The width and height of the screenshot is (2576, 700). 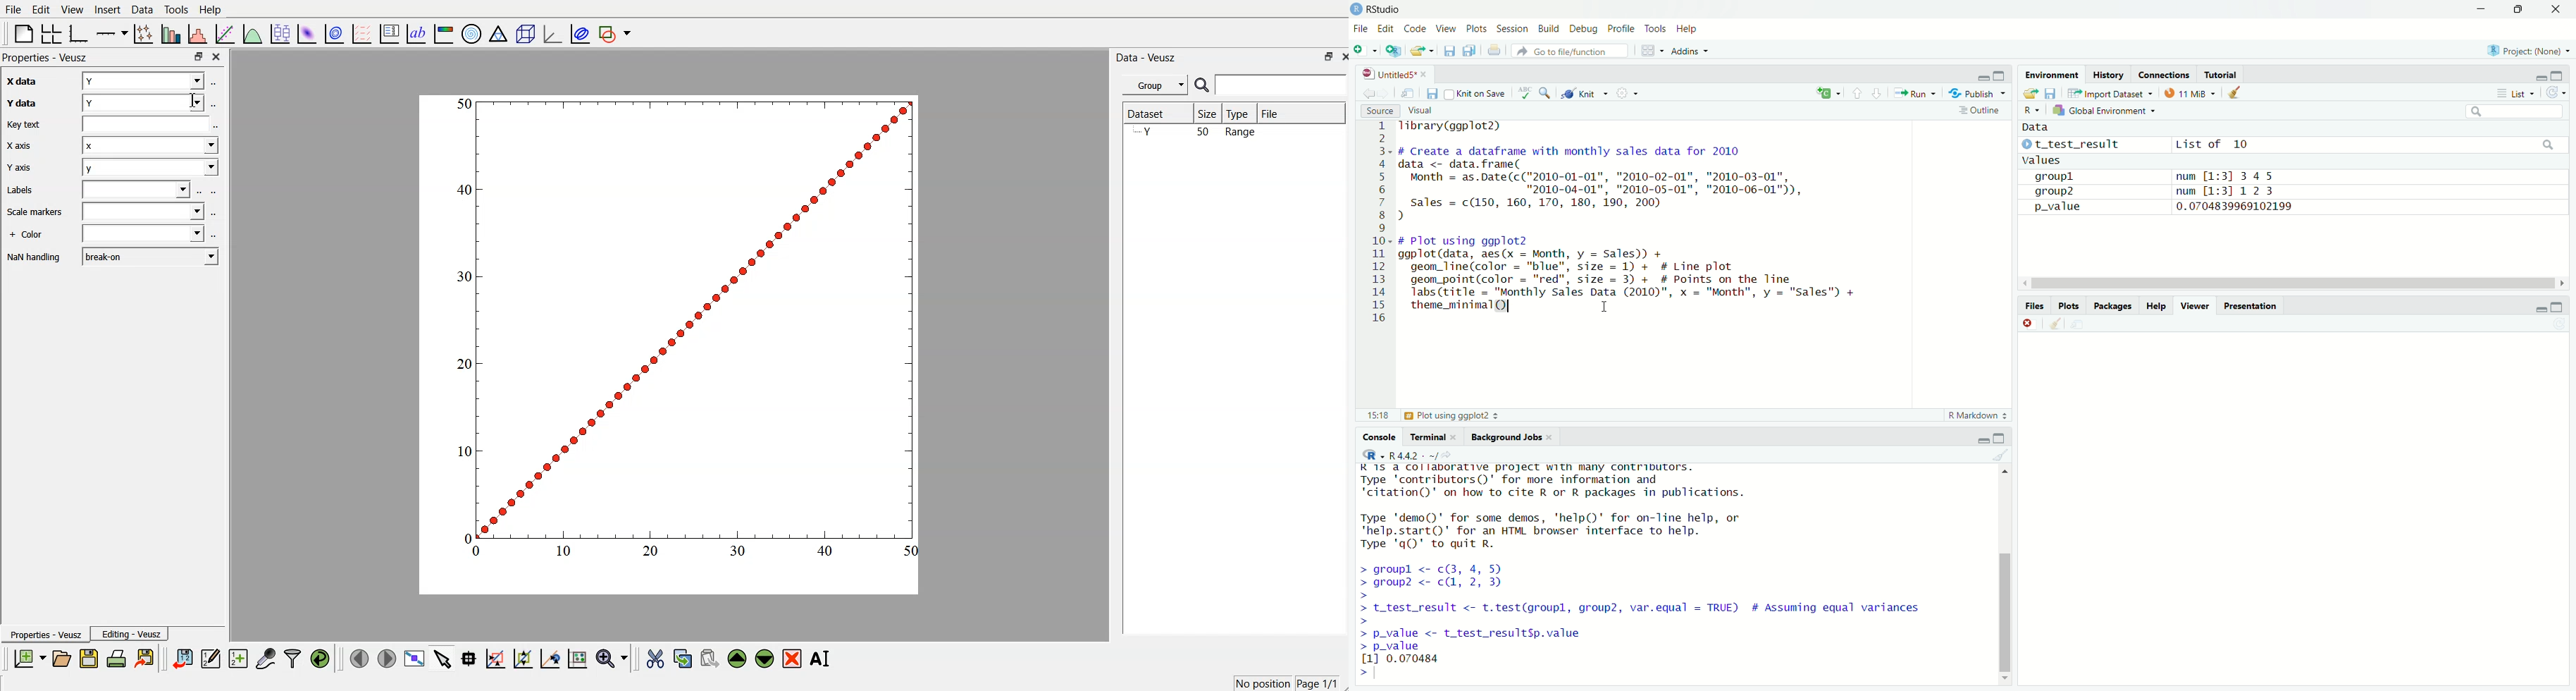 What do you see at coordinates (1423, 51) in the screenshot?
I see `open an existing file` at bounding box center [1423, 51].